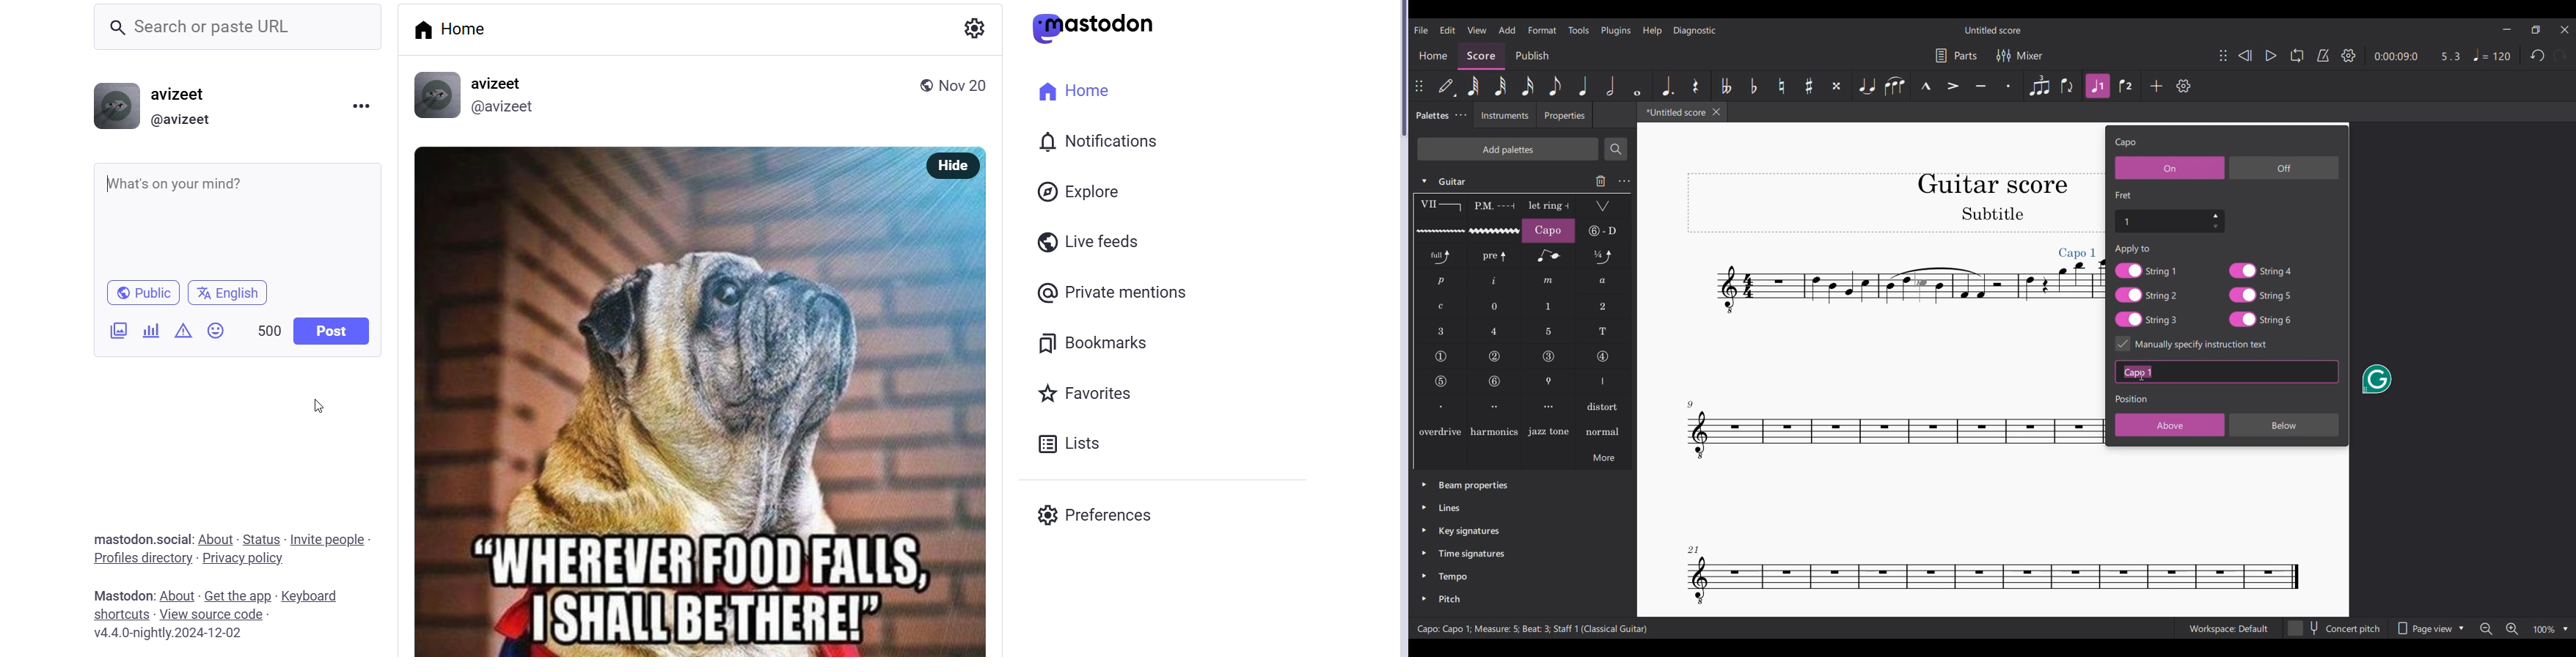 The height and width of the screenshot is (672, 2576). Describe the element at coordinates (142, 291) in the screenshot. I see `public` at that location.